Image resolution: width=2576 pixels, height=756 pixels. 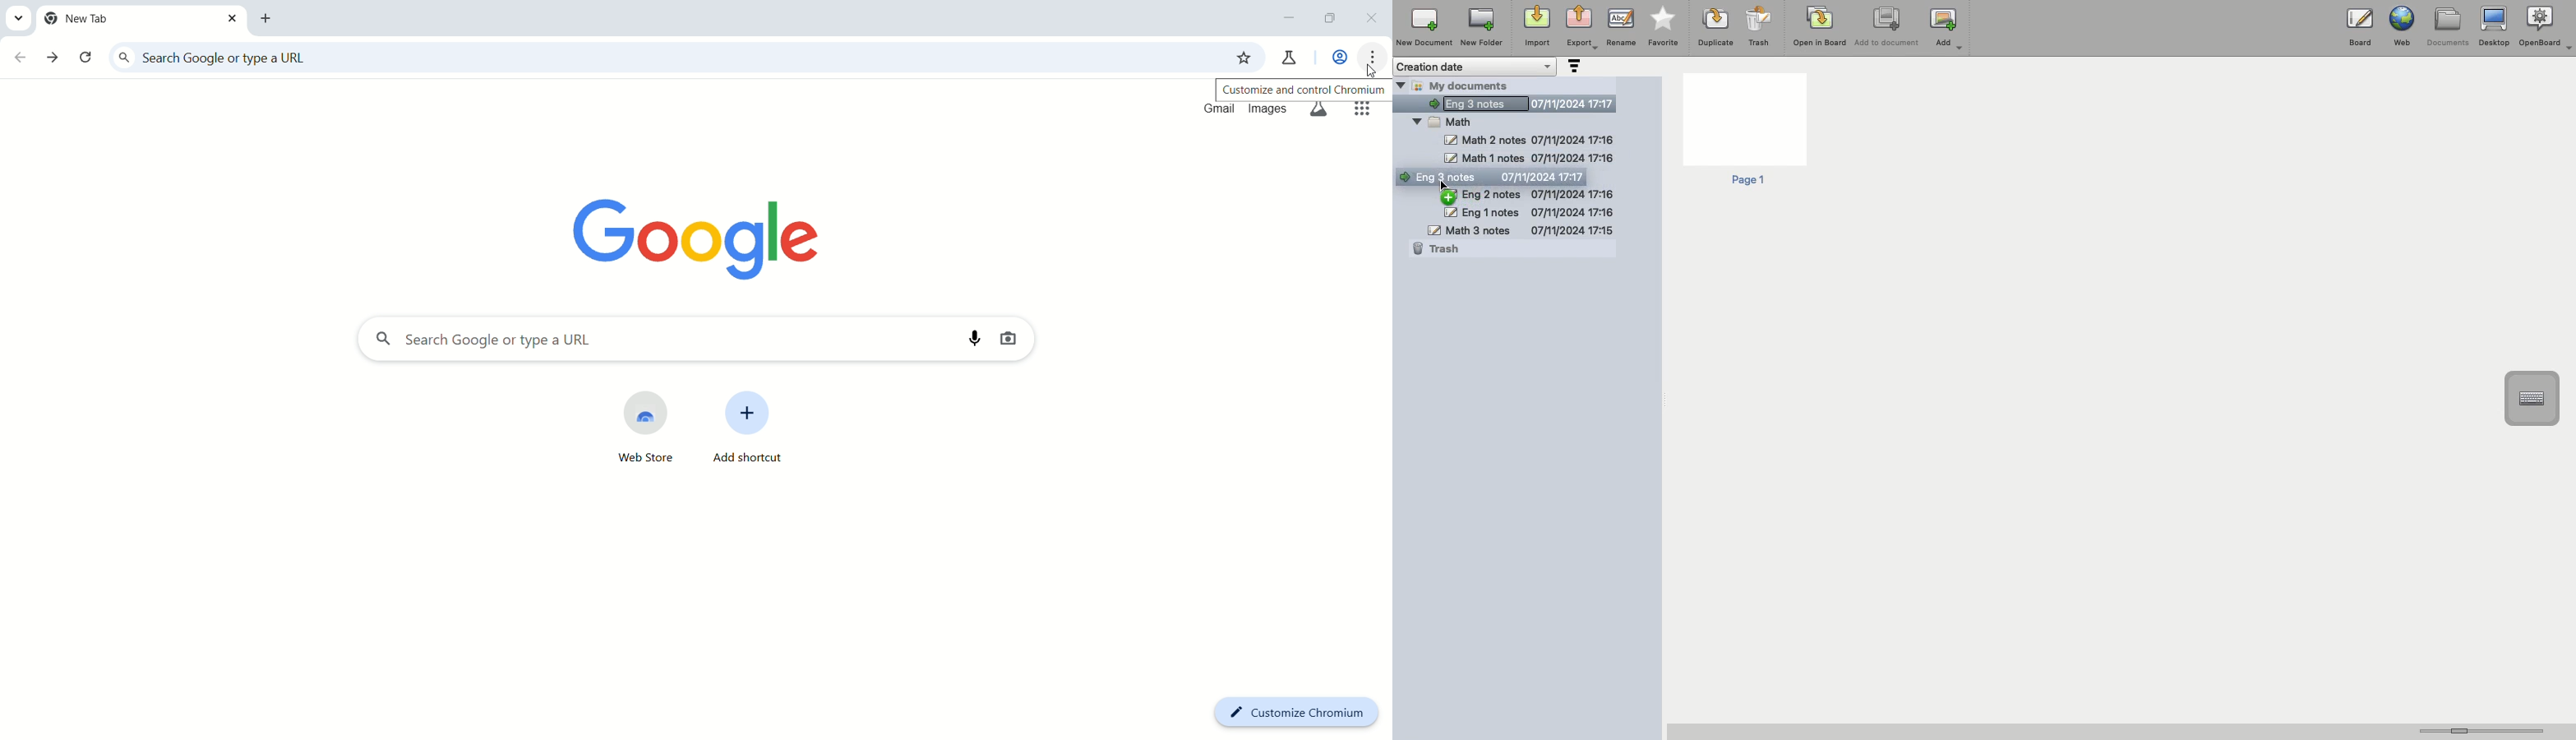 What do you see at coordinates (750, 434) in the screenshot?
I see `add shortcut` at bounding box center [750, 434].